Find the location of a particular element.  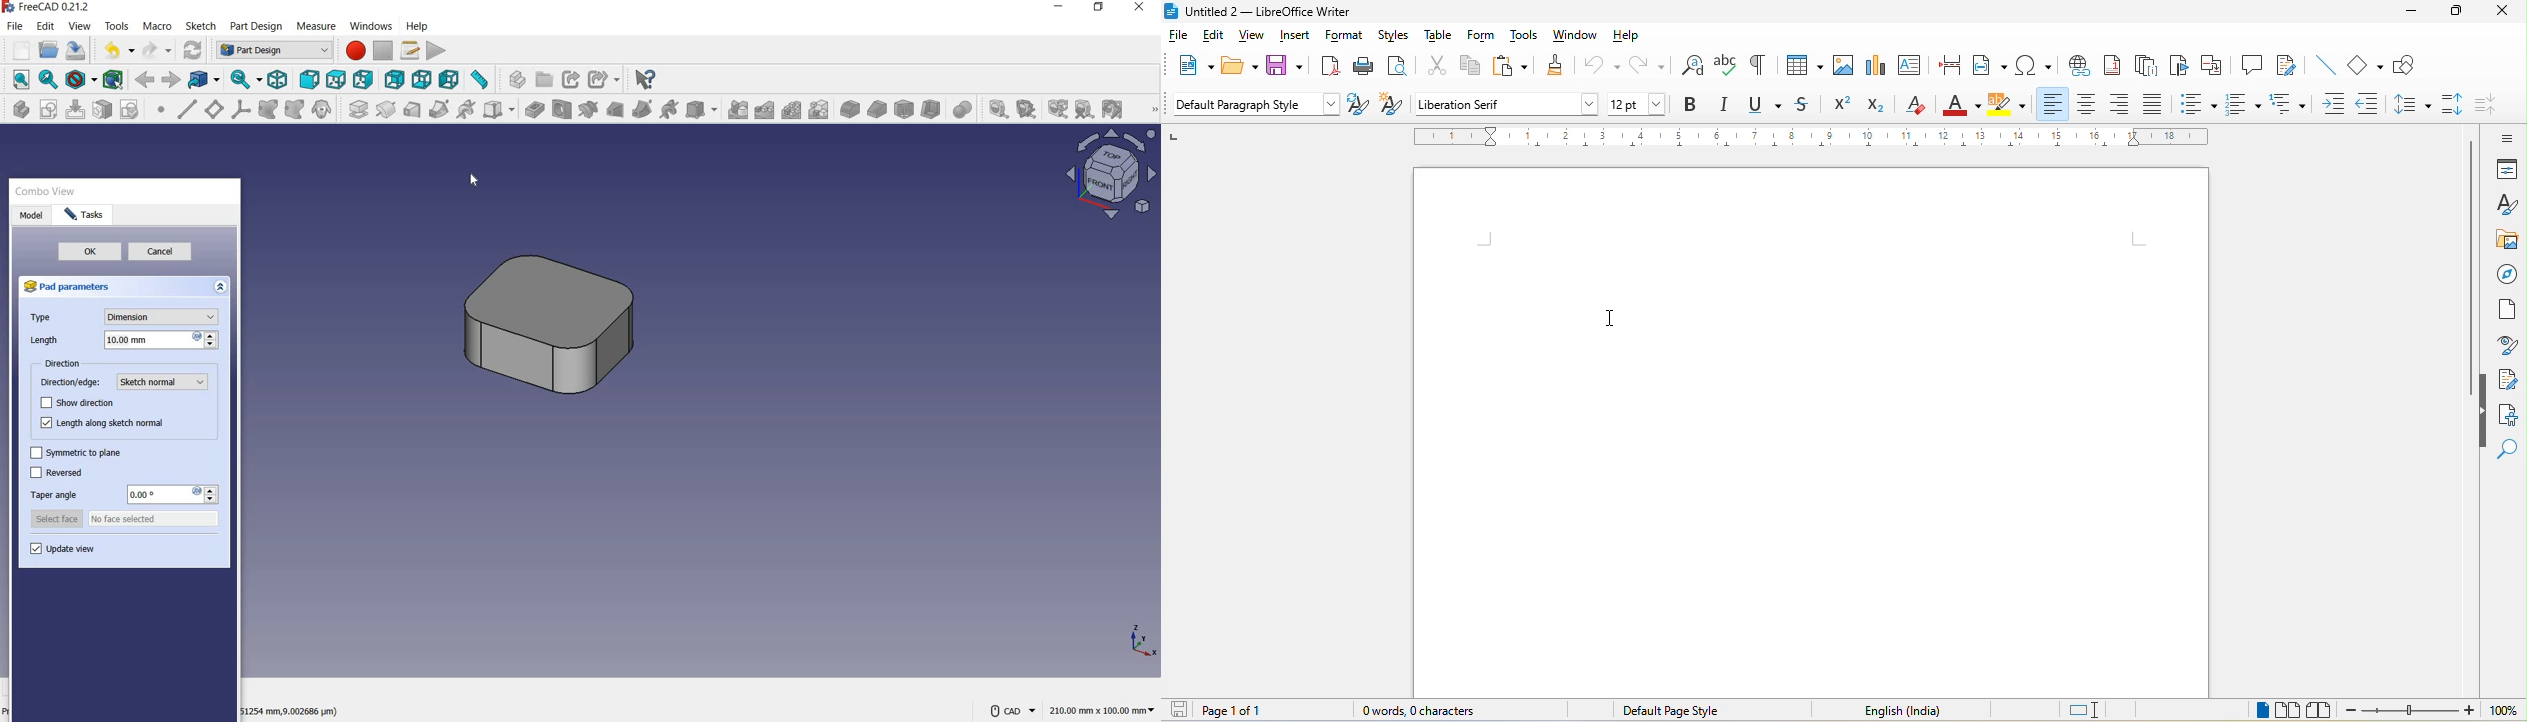

undo is located at coordinates (118, 50).